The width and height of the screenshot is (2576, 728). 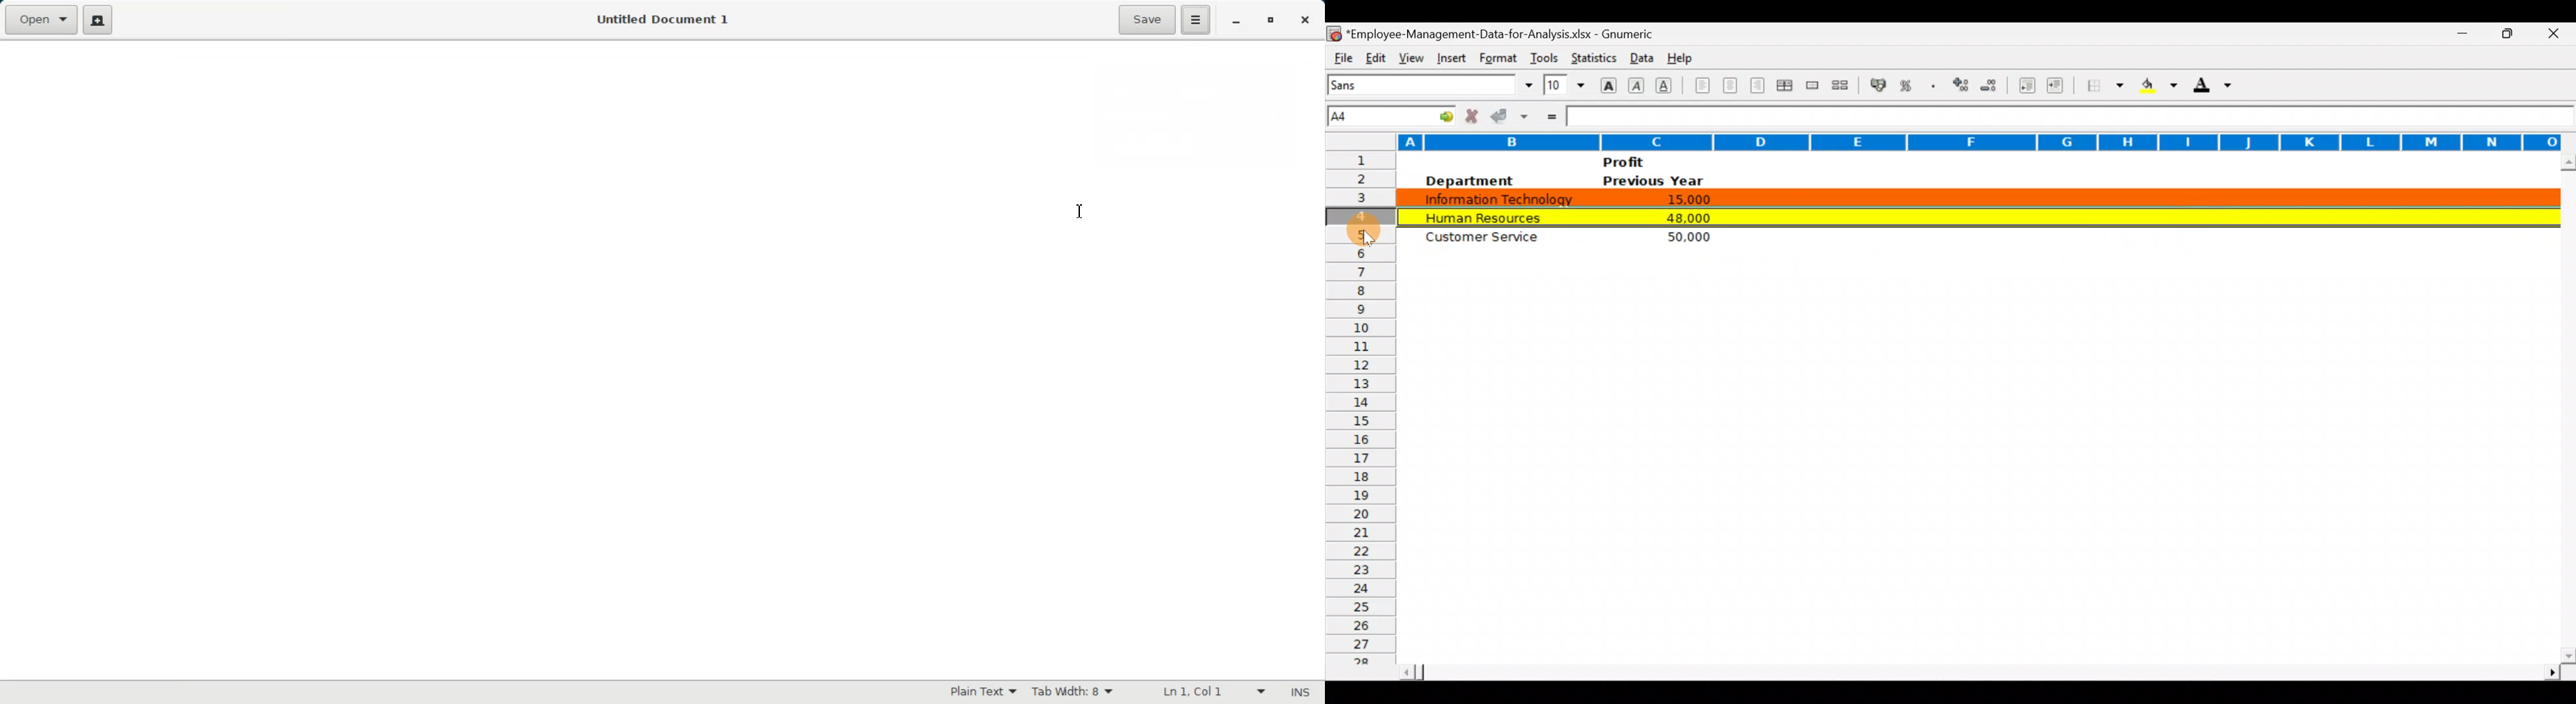 I want to click on Borders, so click(x=2106, y=85).